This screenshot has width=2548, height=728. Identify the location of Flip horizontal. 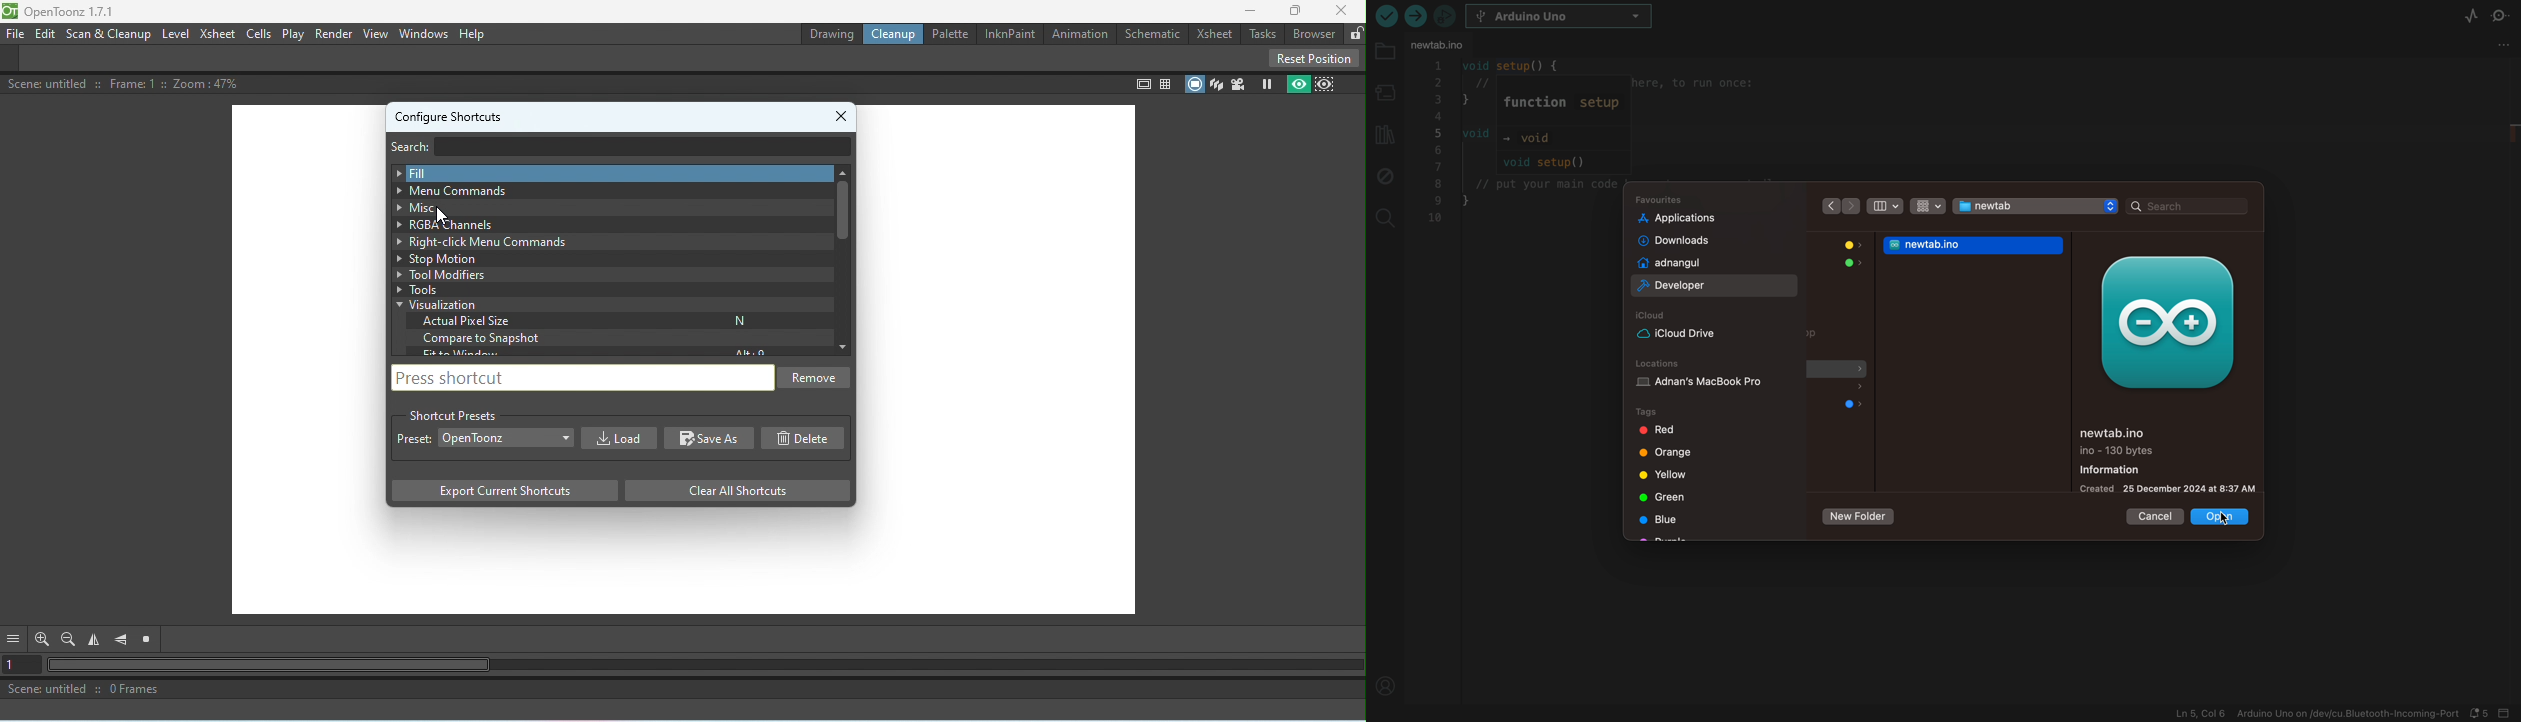
(97, 641).